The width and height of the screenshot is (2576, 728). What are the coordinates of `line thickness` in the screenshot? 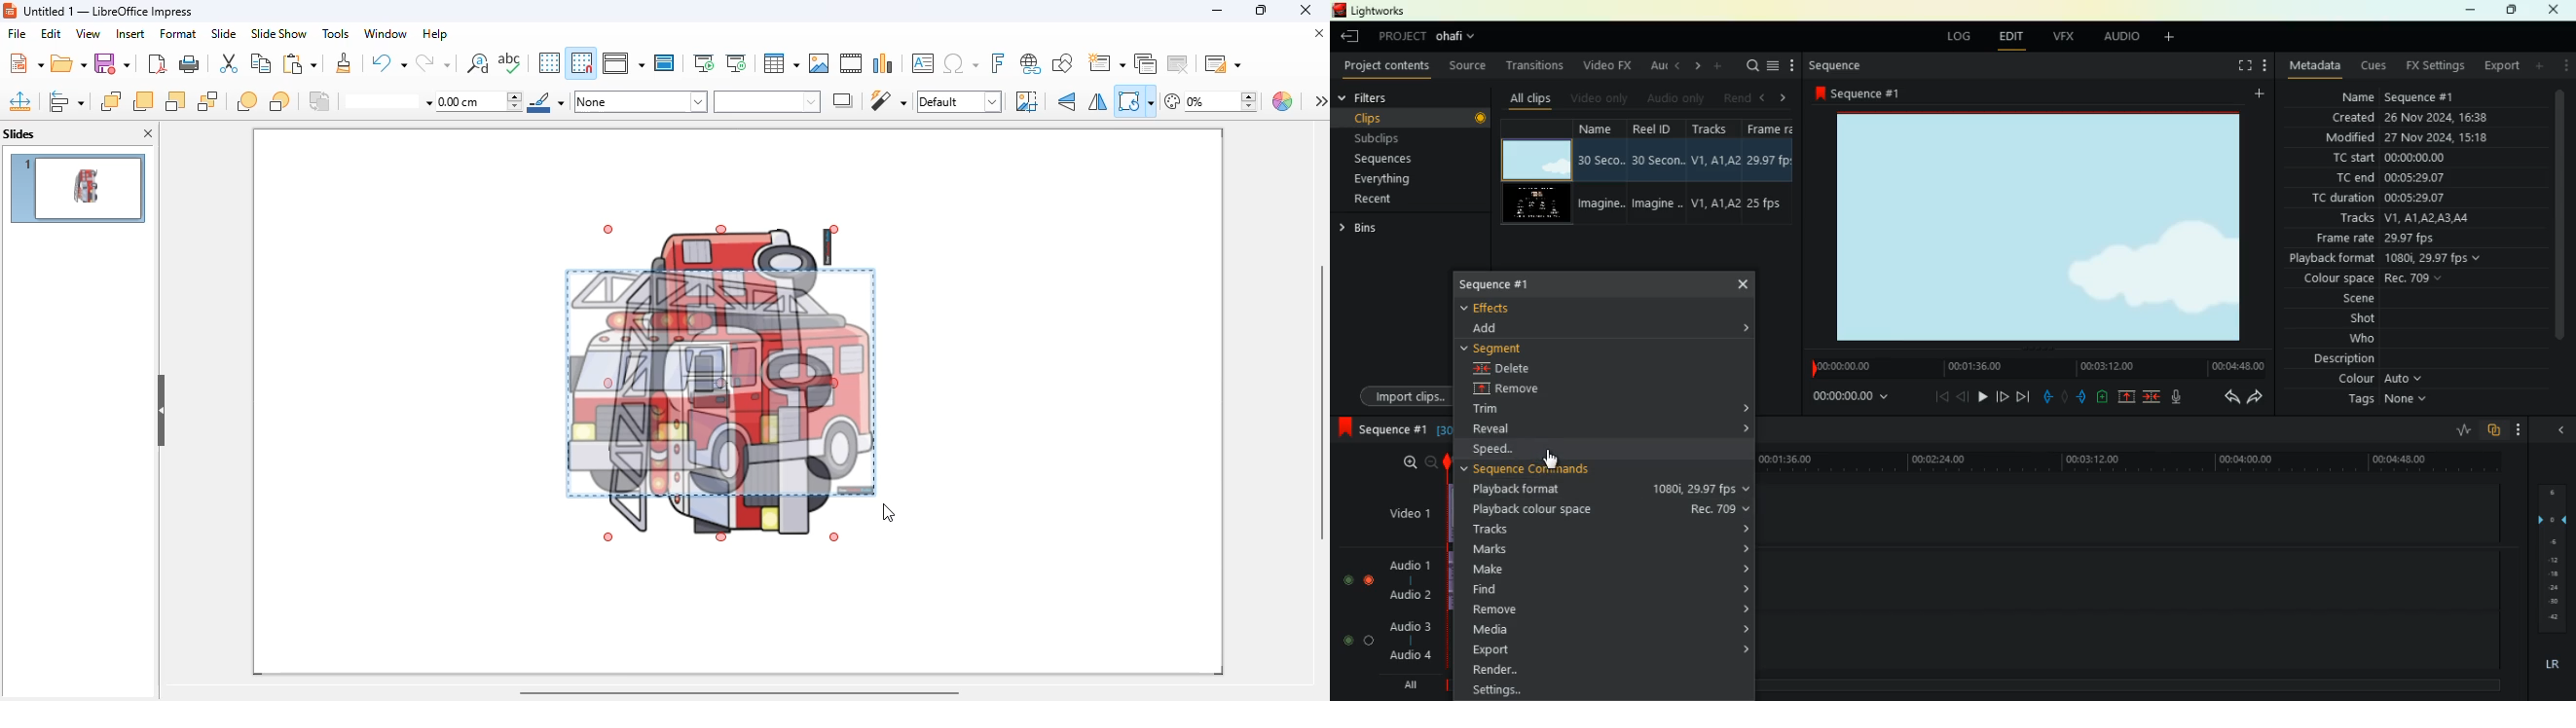 It's located at (480, 102).